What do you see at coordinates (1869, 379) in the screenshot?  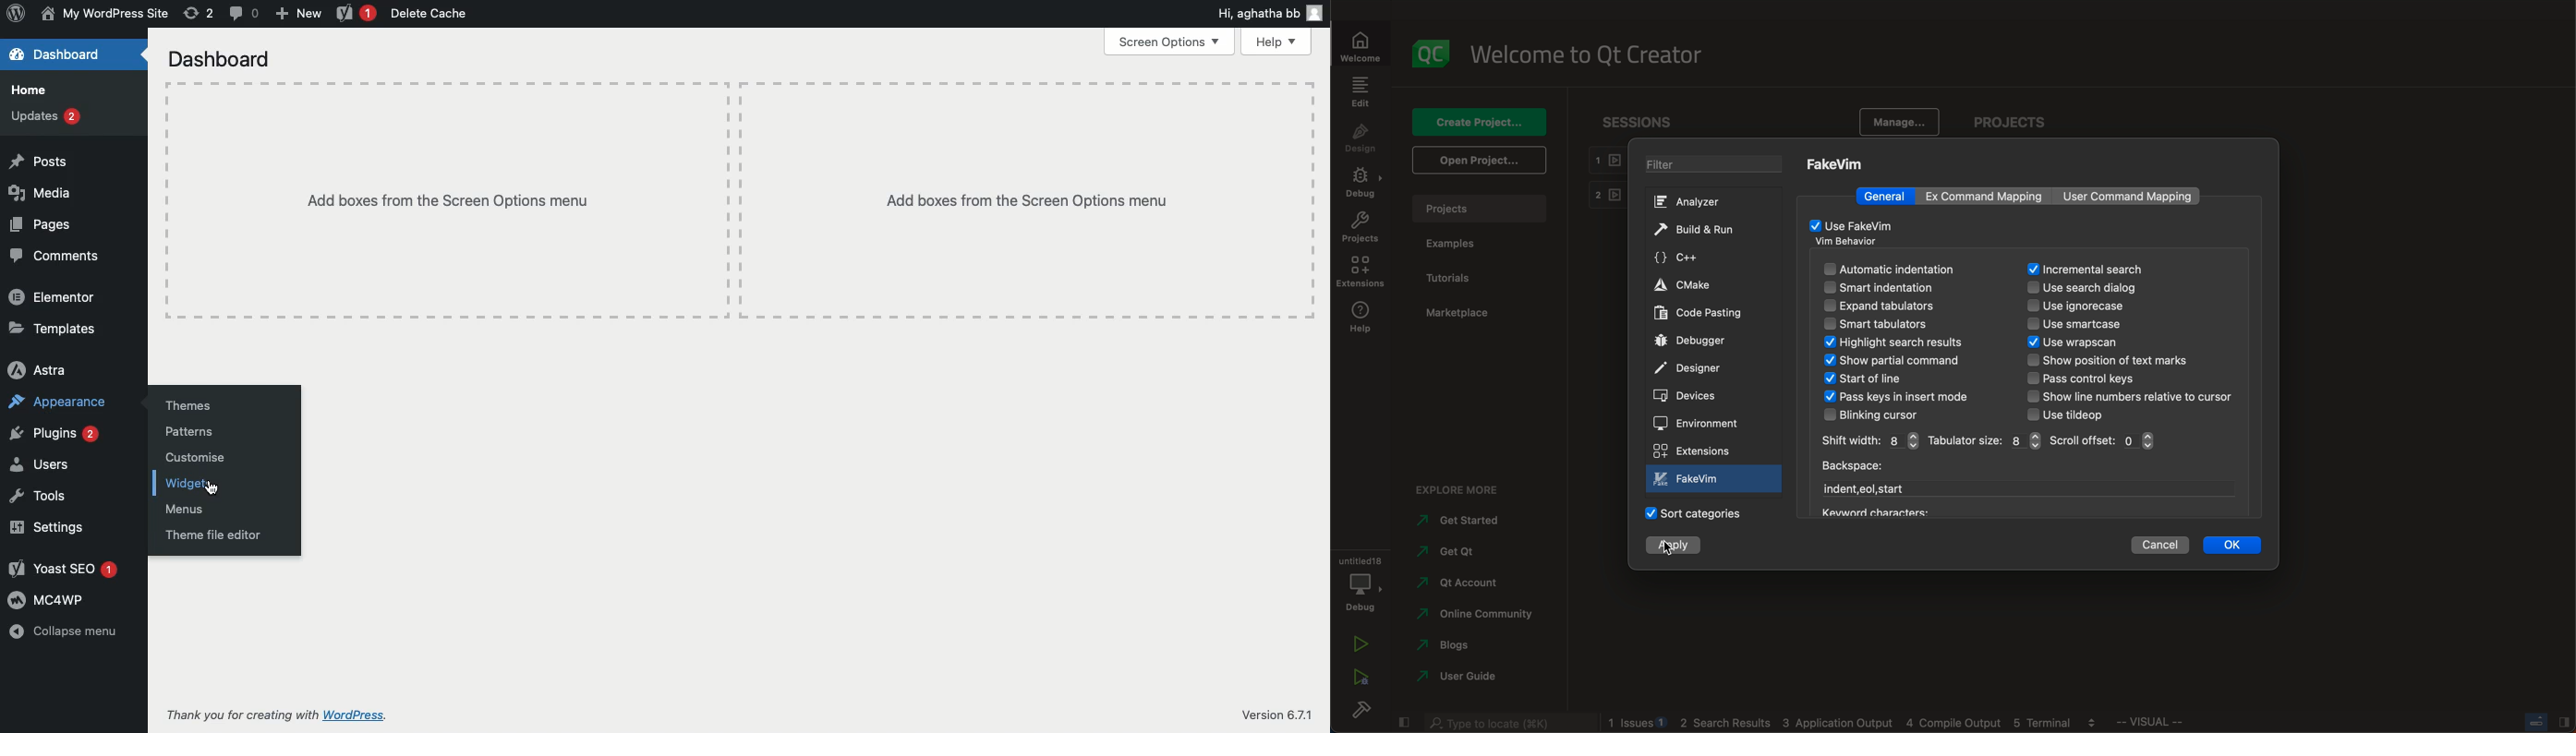 I see `start of line` at bounding box center [1869, 379].